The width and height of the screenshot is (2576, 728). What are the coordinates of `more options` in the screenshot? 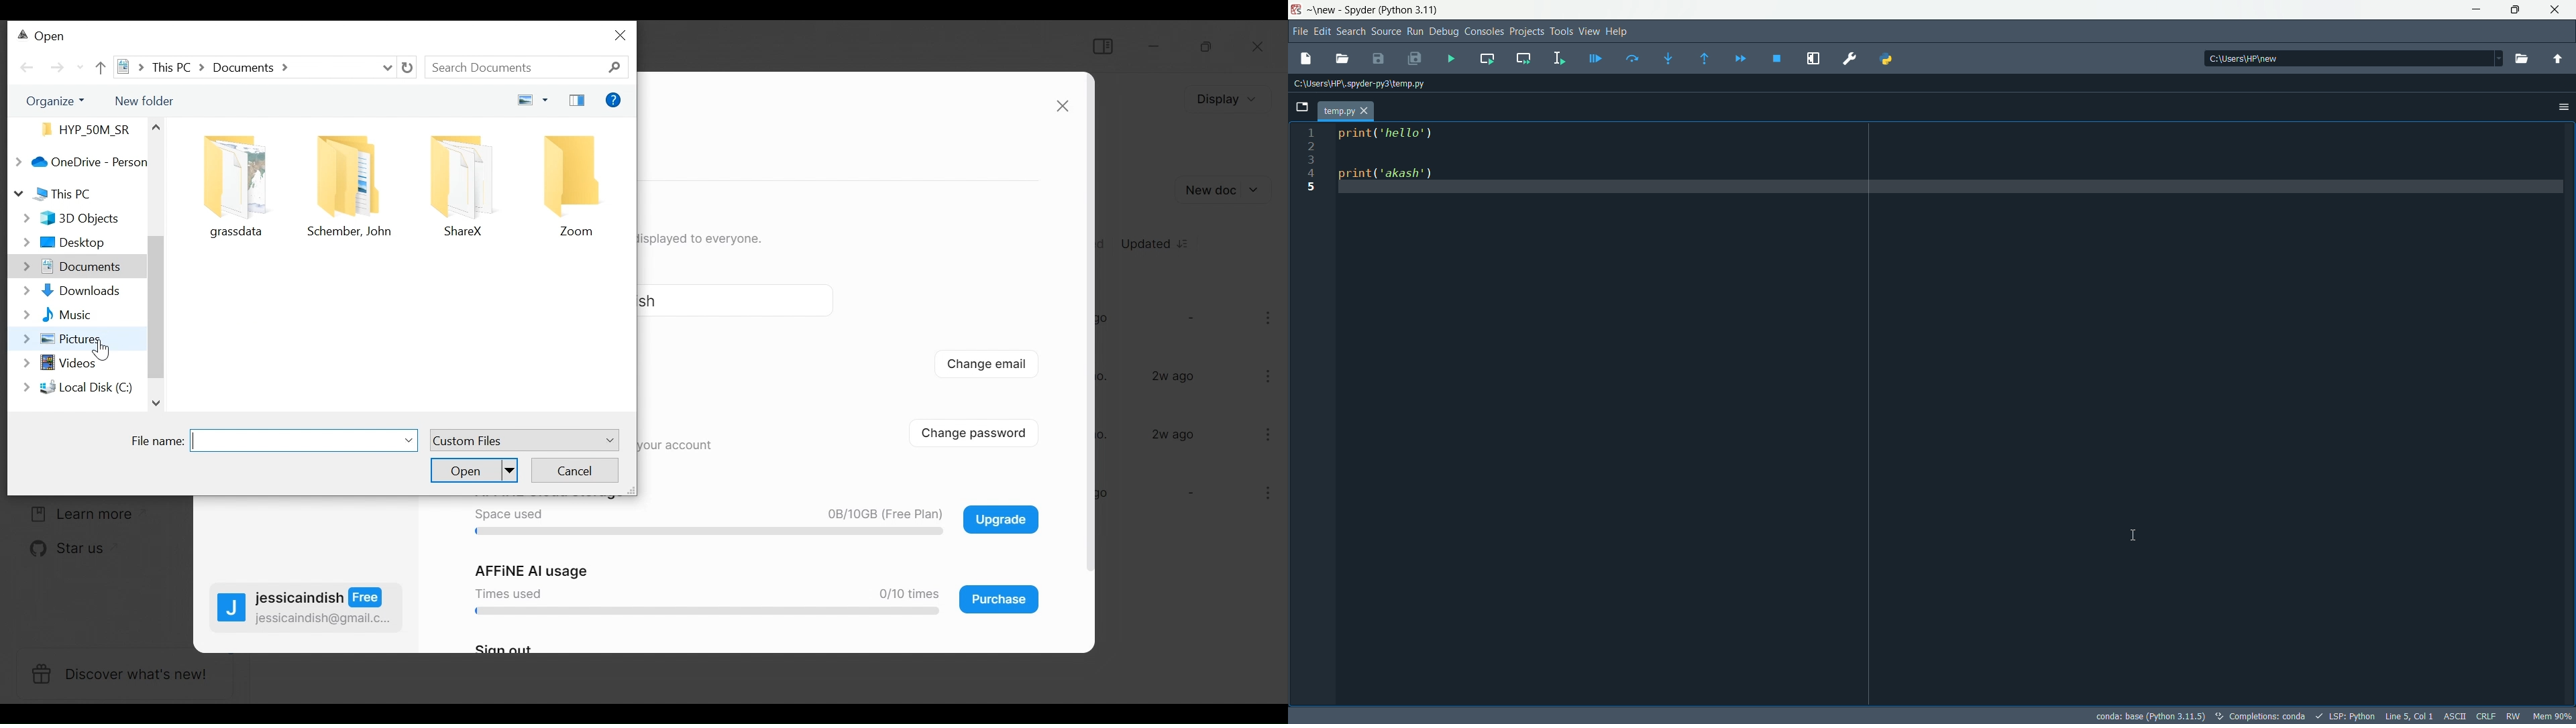 It's located at (1271, 320).